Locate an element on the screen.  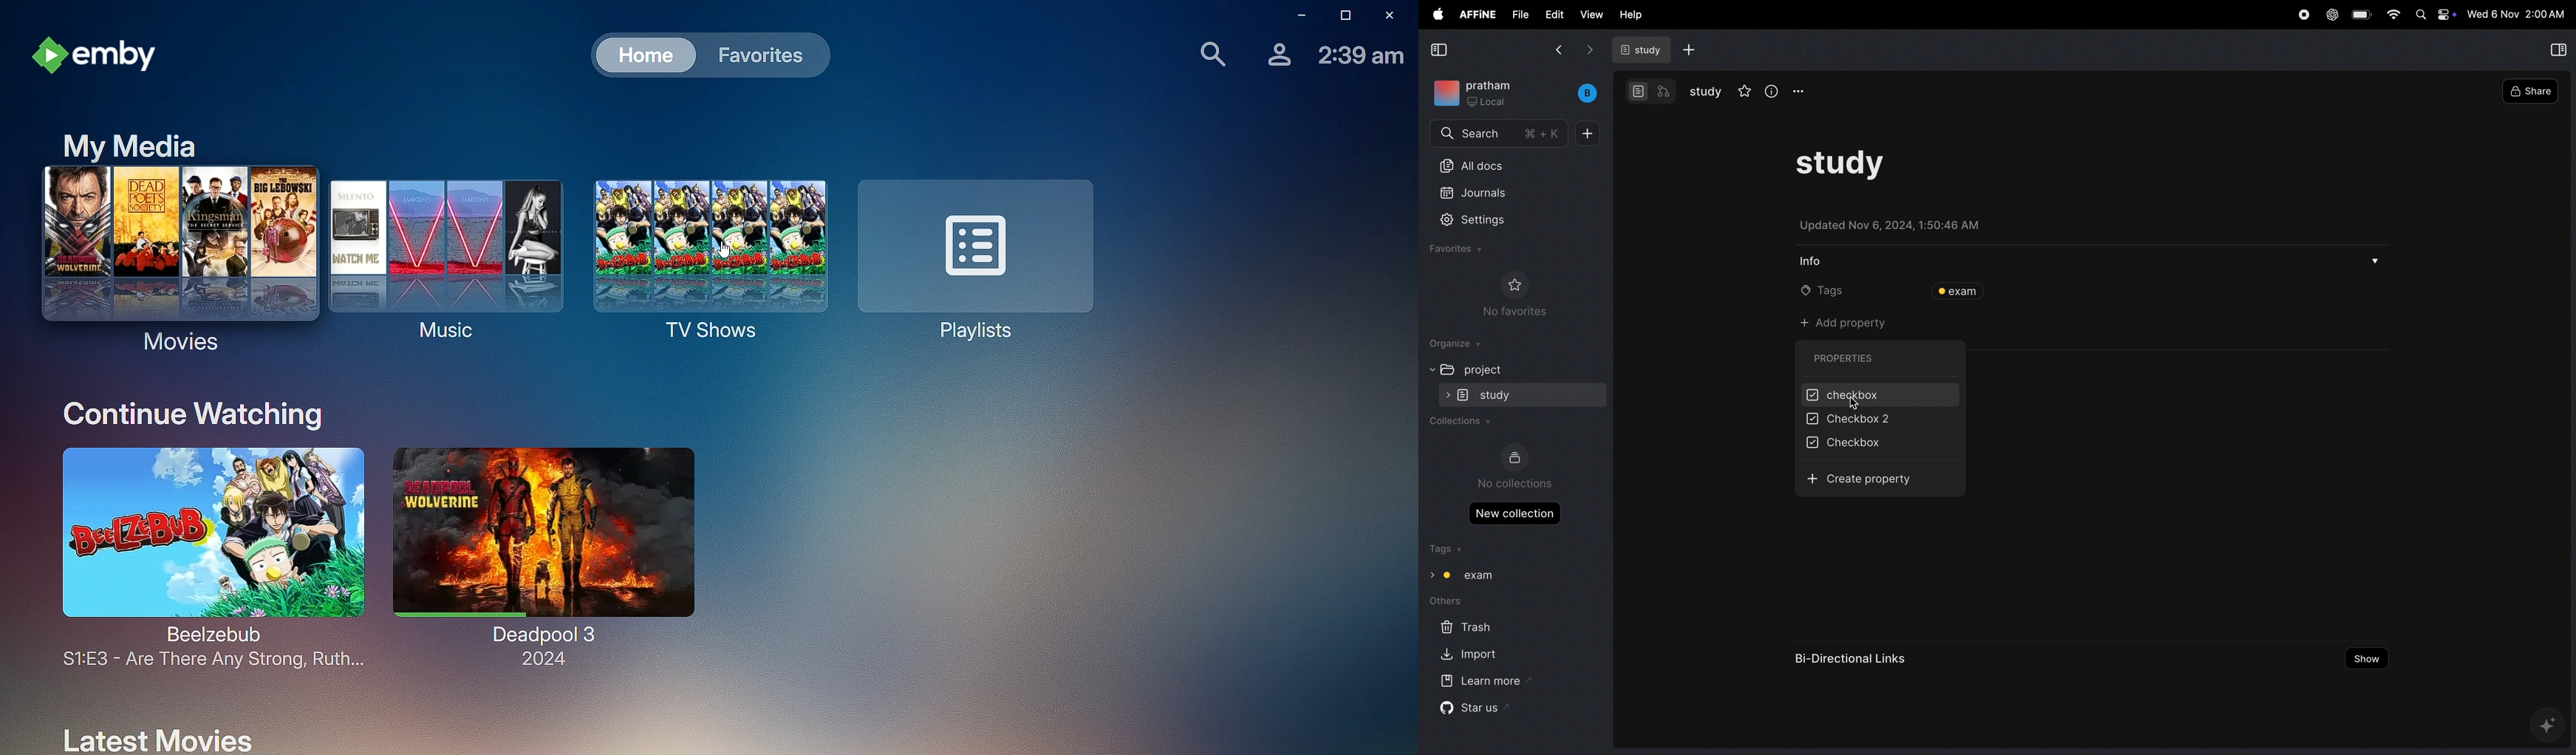
apple menu is located at coordinates (1439, 16).